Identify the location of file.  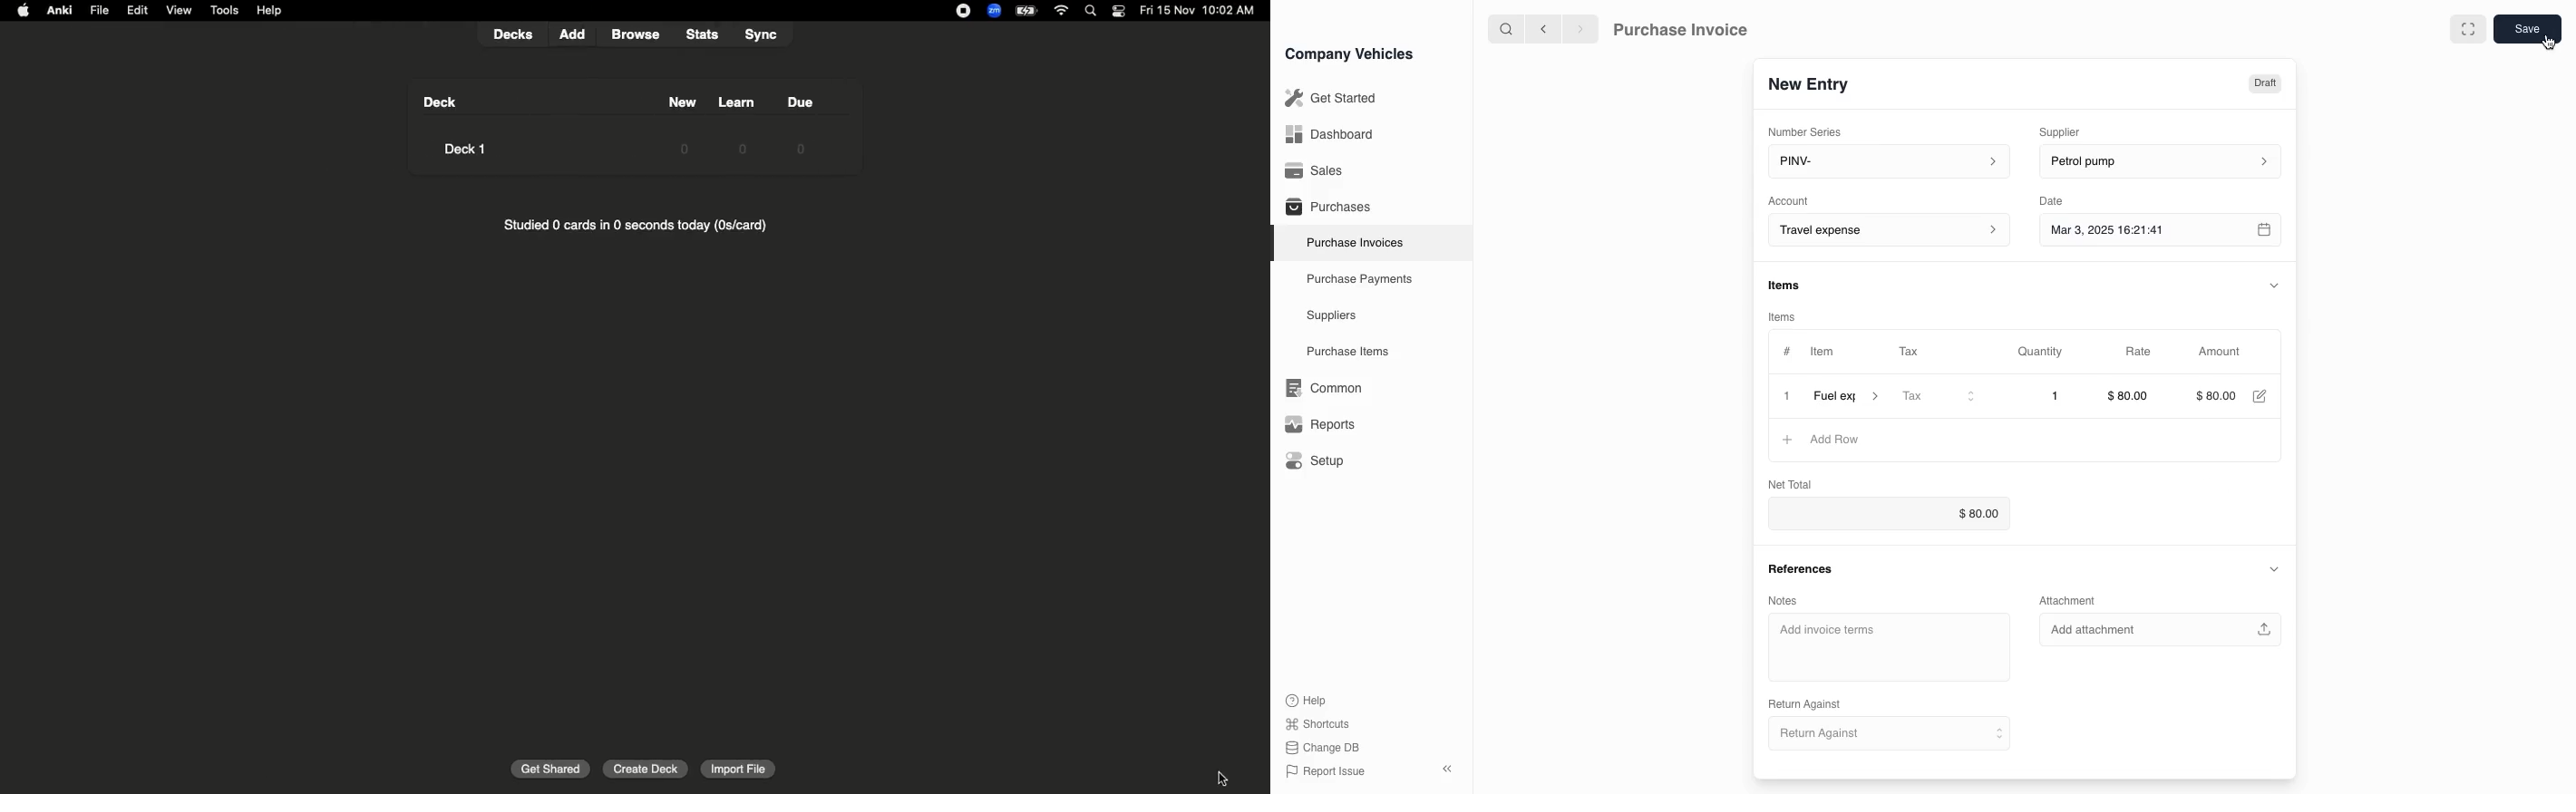
(103, 11).